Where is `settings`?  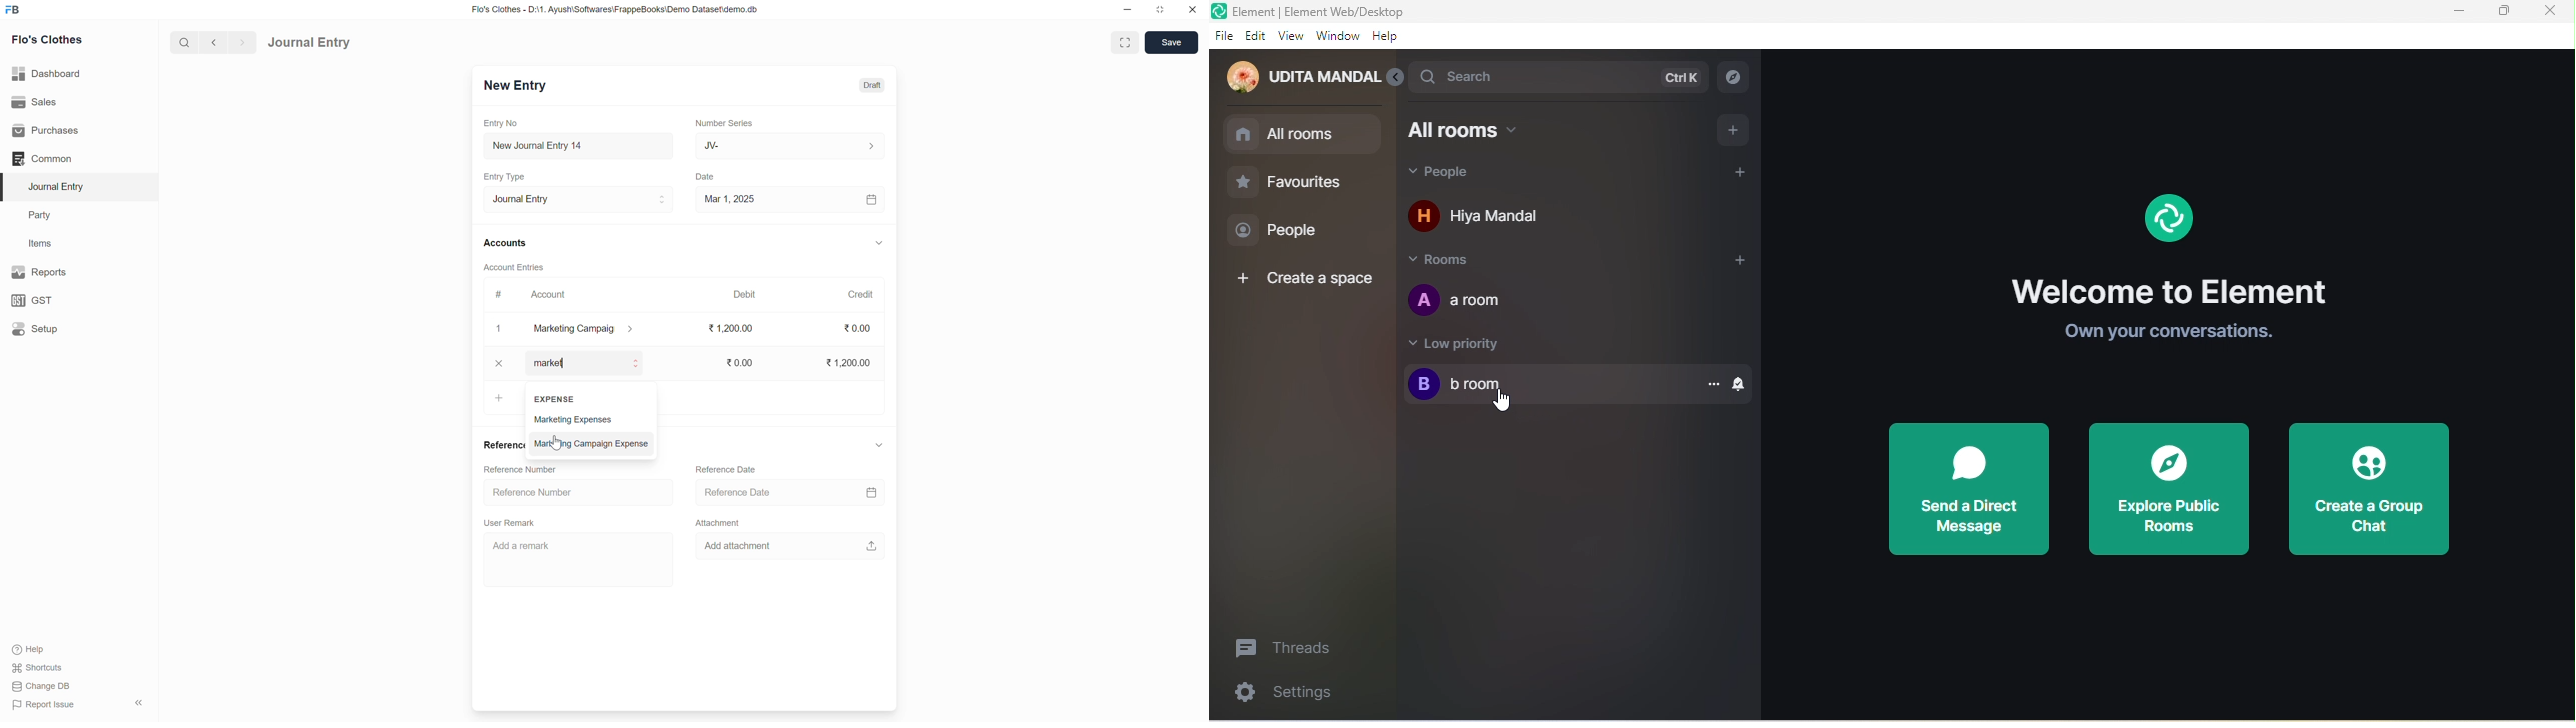 settings is located at coordinates (1284, 695).